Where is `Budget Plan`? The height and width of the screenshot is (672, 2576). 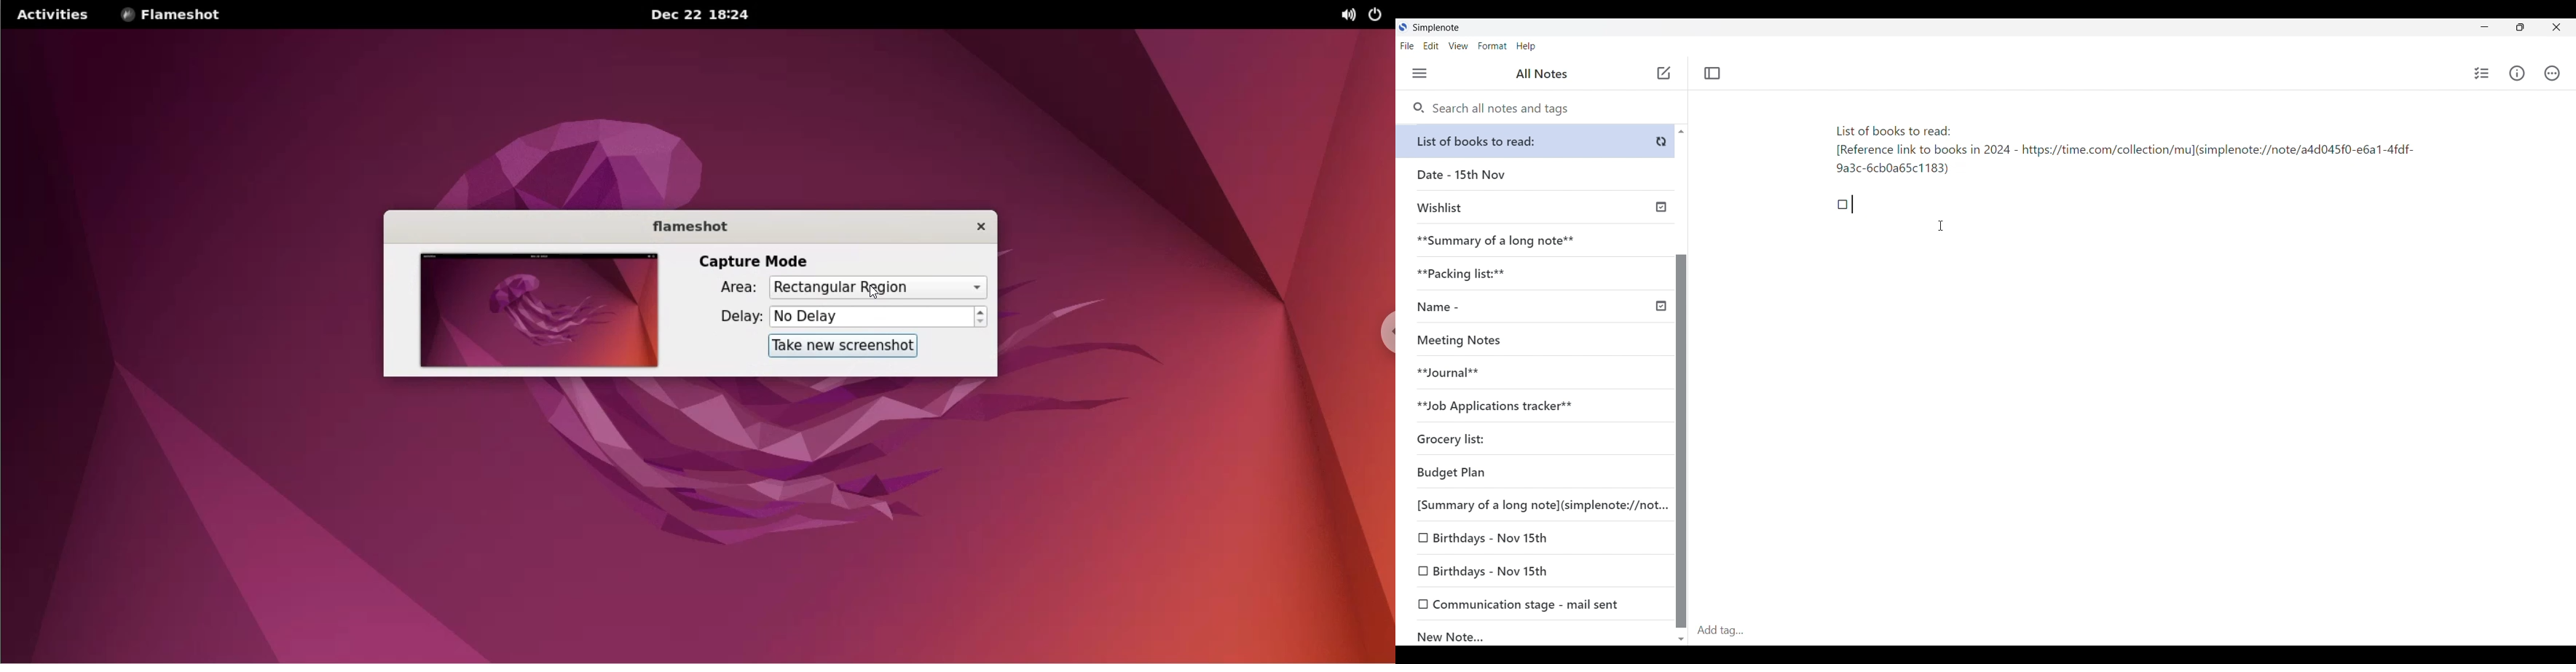
Budget Plan is located at coordinates (1533, 473).